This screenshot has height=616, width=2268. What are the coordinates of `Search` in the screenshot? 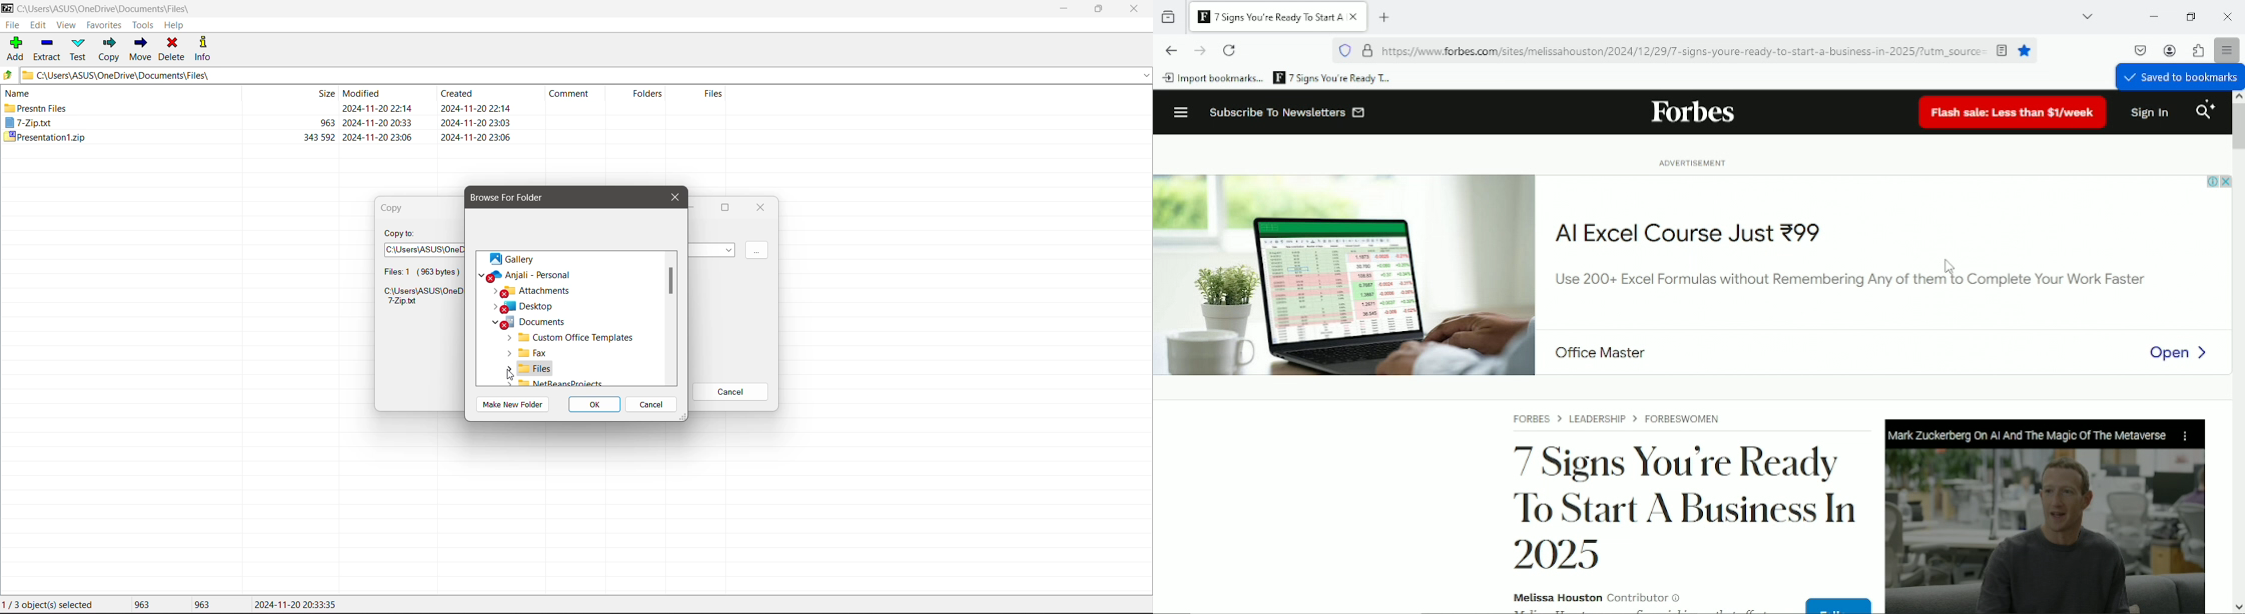 It's located at (2206, 113).